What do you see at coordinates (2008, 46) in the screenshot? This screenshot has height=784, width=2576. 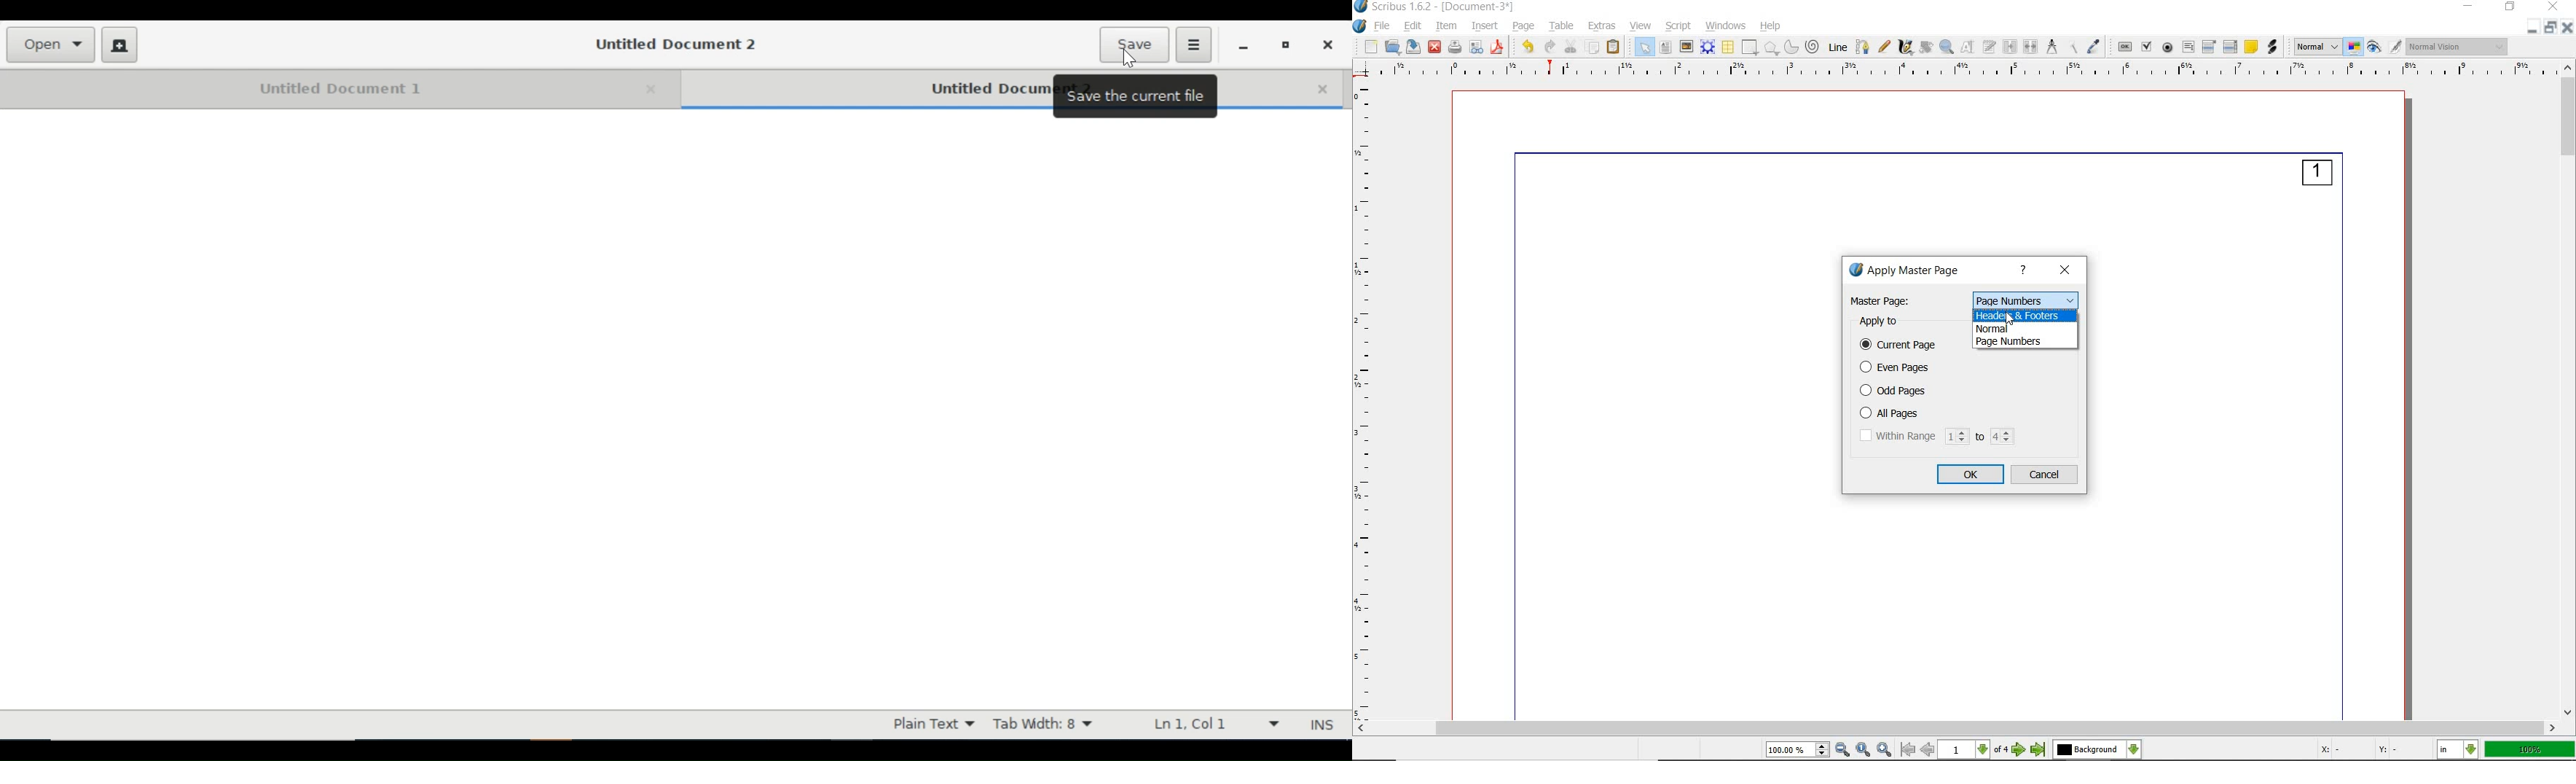 I see `link text frames` at bounding box center [2008, 46].